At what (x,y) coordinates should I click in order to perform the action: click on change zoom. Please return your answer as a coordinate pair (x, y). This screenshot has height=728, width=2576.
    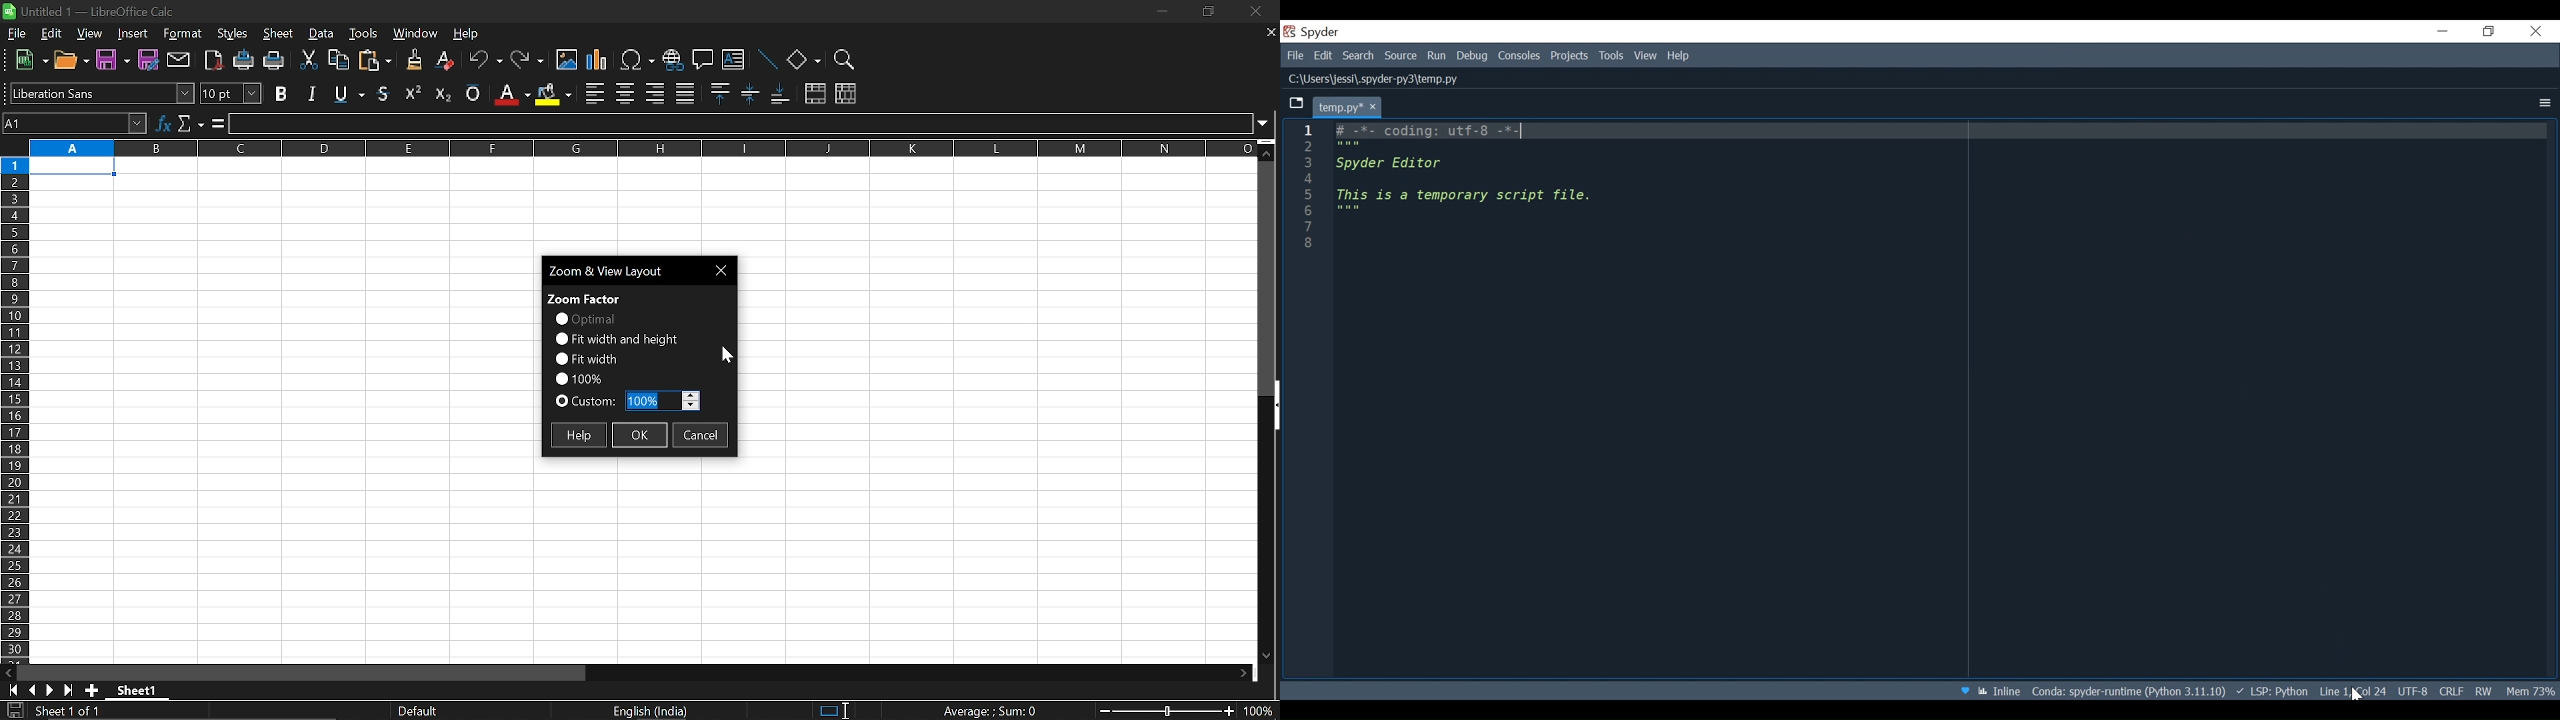
    Looking at the image, I should click on (1166, 712).